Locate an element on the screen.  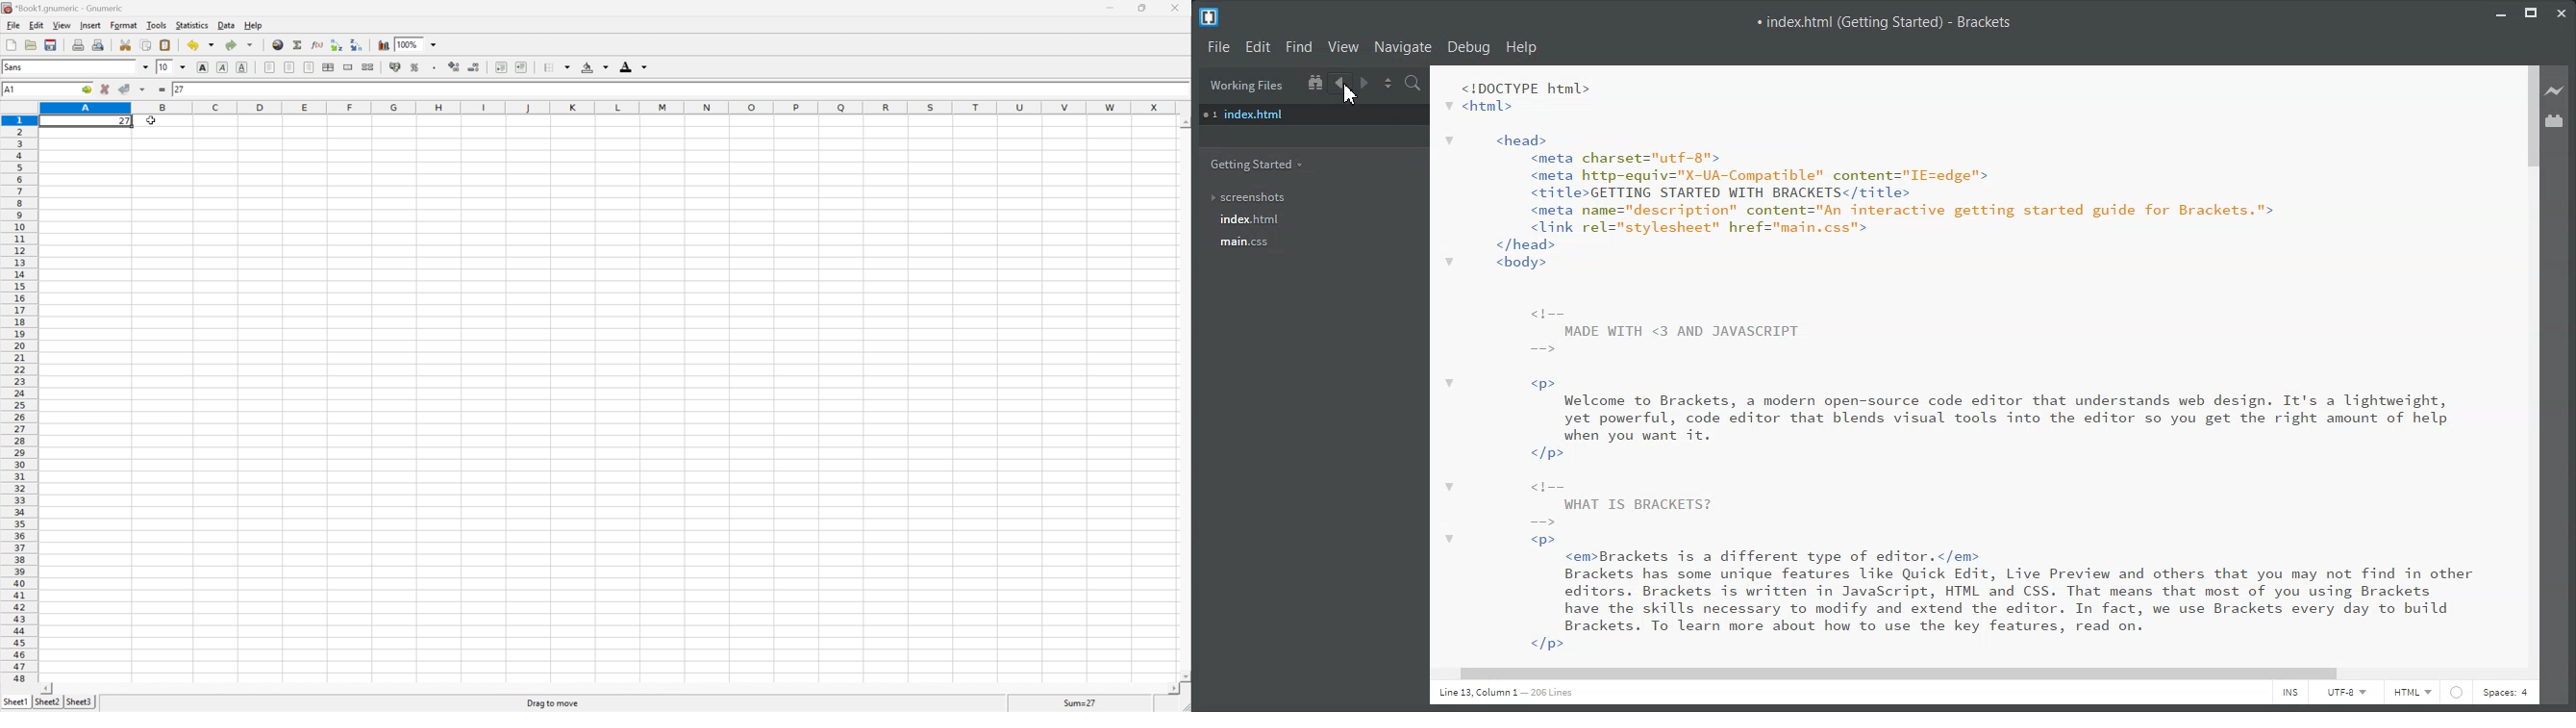
Italic is located at coordinates (221, 68).